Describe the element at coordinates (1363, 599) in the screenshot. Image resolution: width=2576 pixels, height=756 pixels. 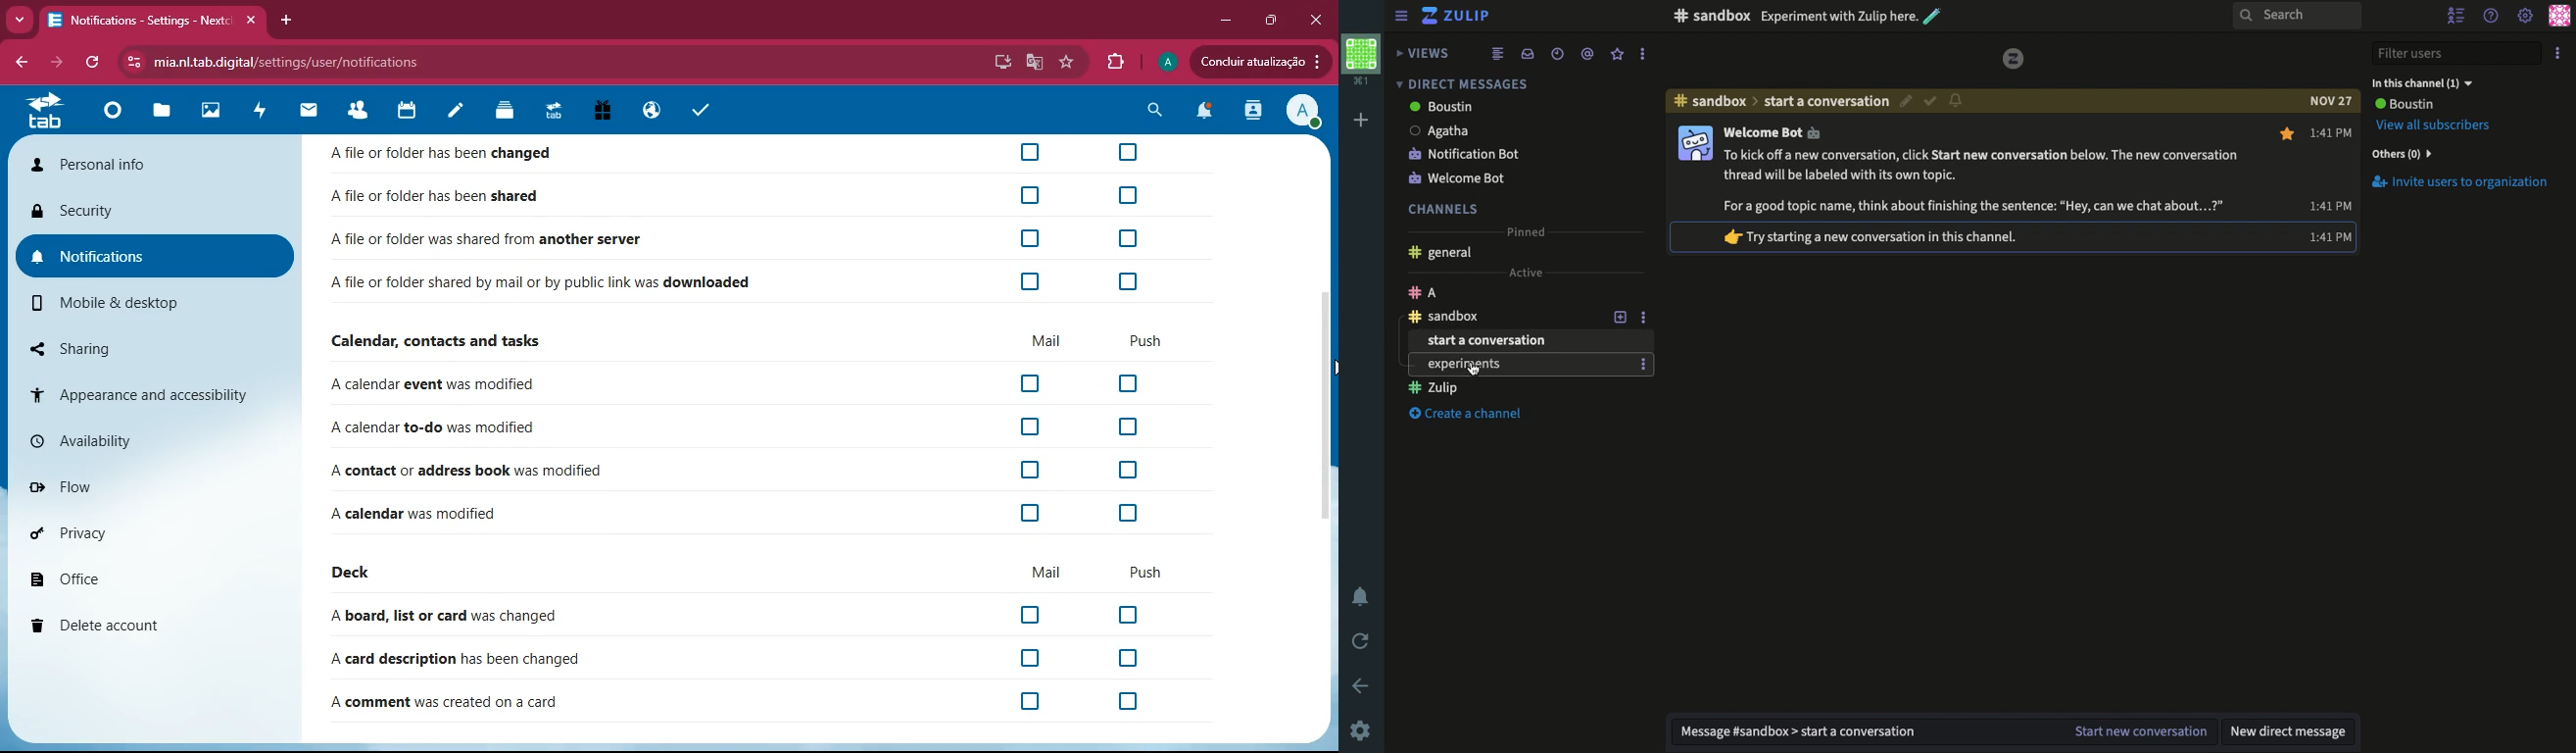
I see `Notification` at that location.